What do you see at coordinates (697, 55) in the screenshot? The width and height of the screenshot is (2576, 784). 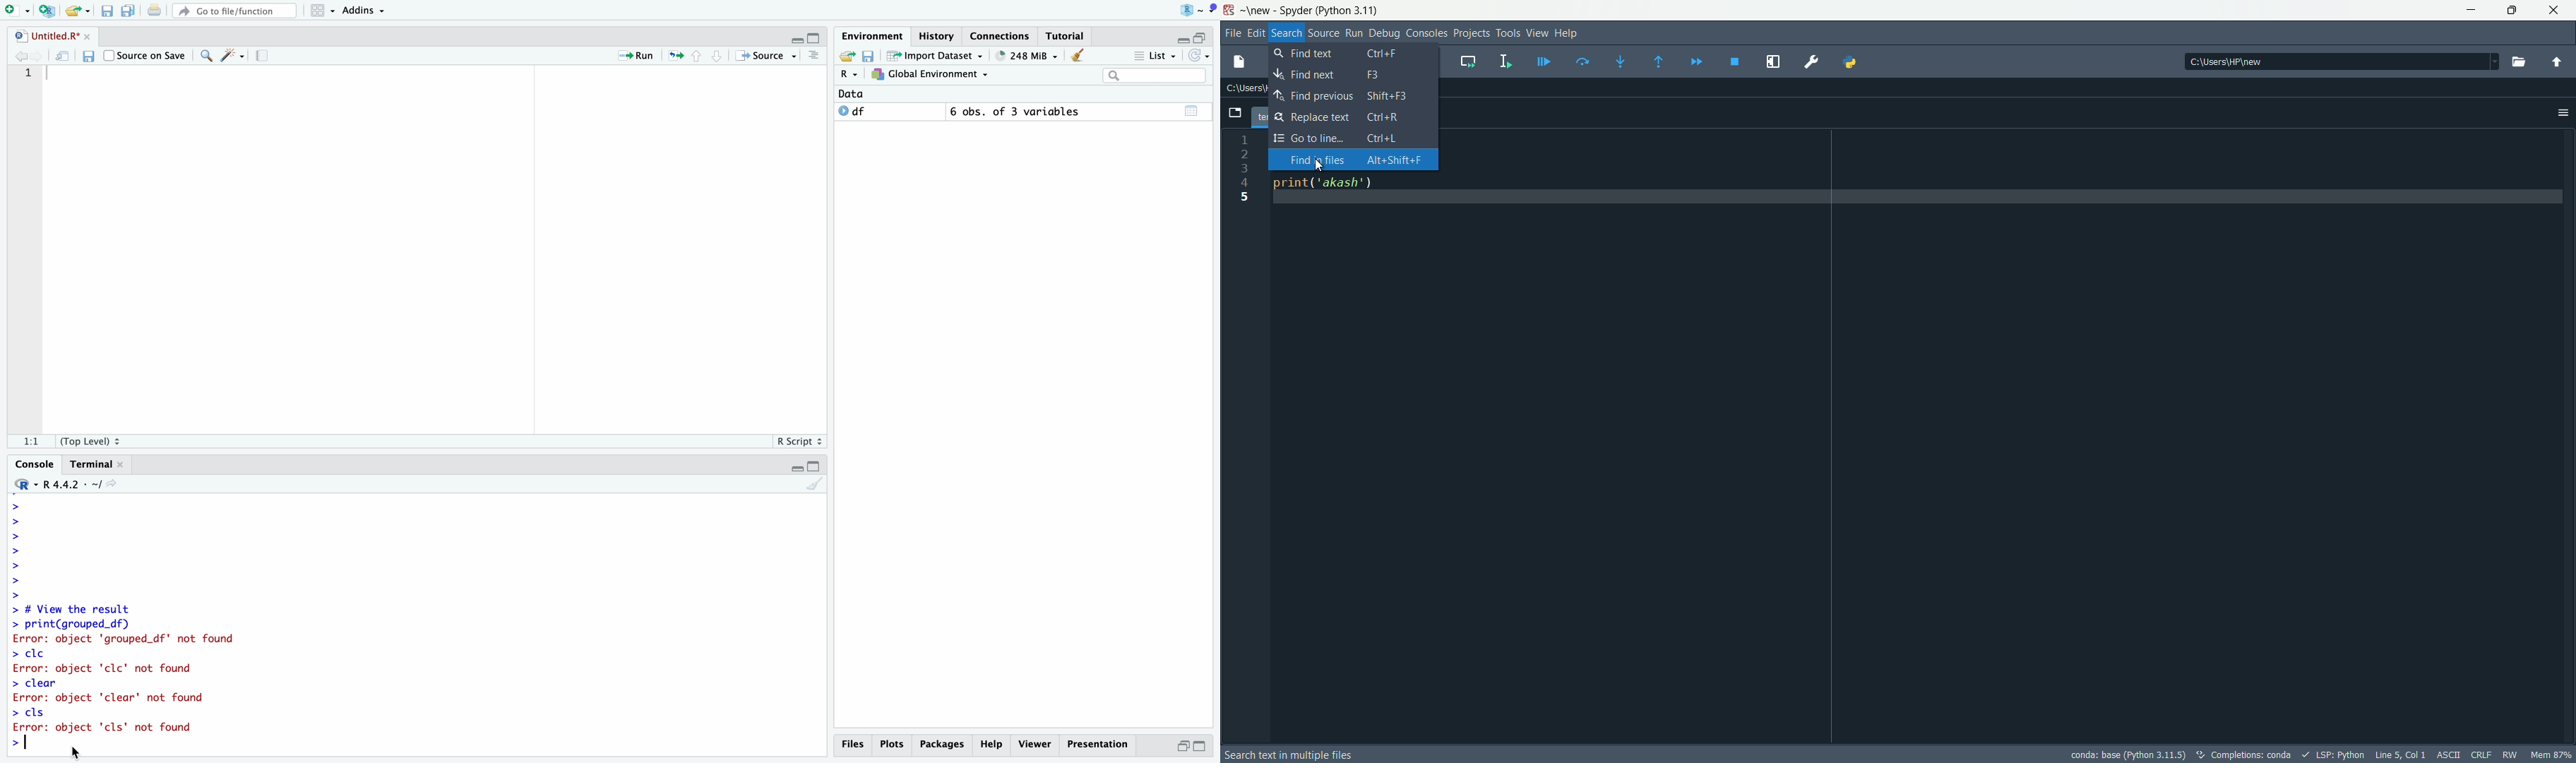 I see `Go to previous section` at bounding box center [697, 55].